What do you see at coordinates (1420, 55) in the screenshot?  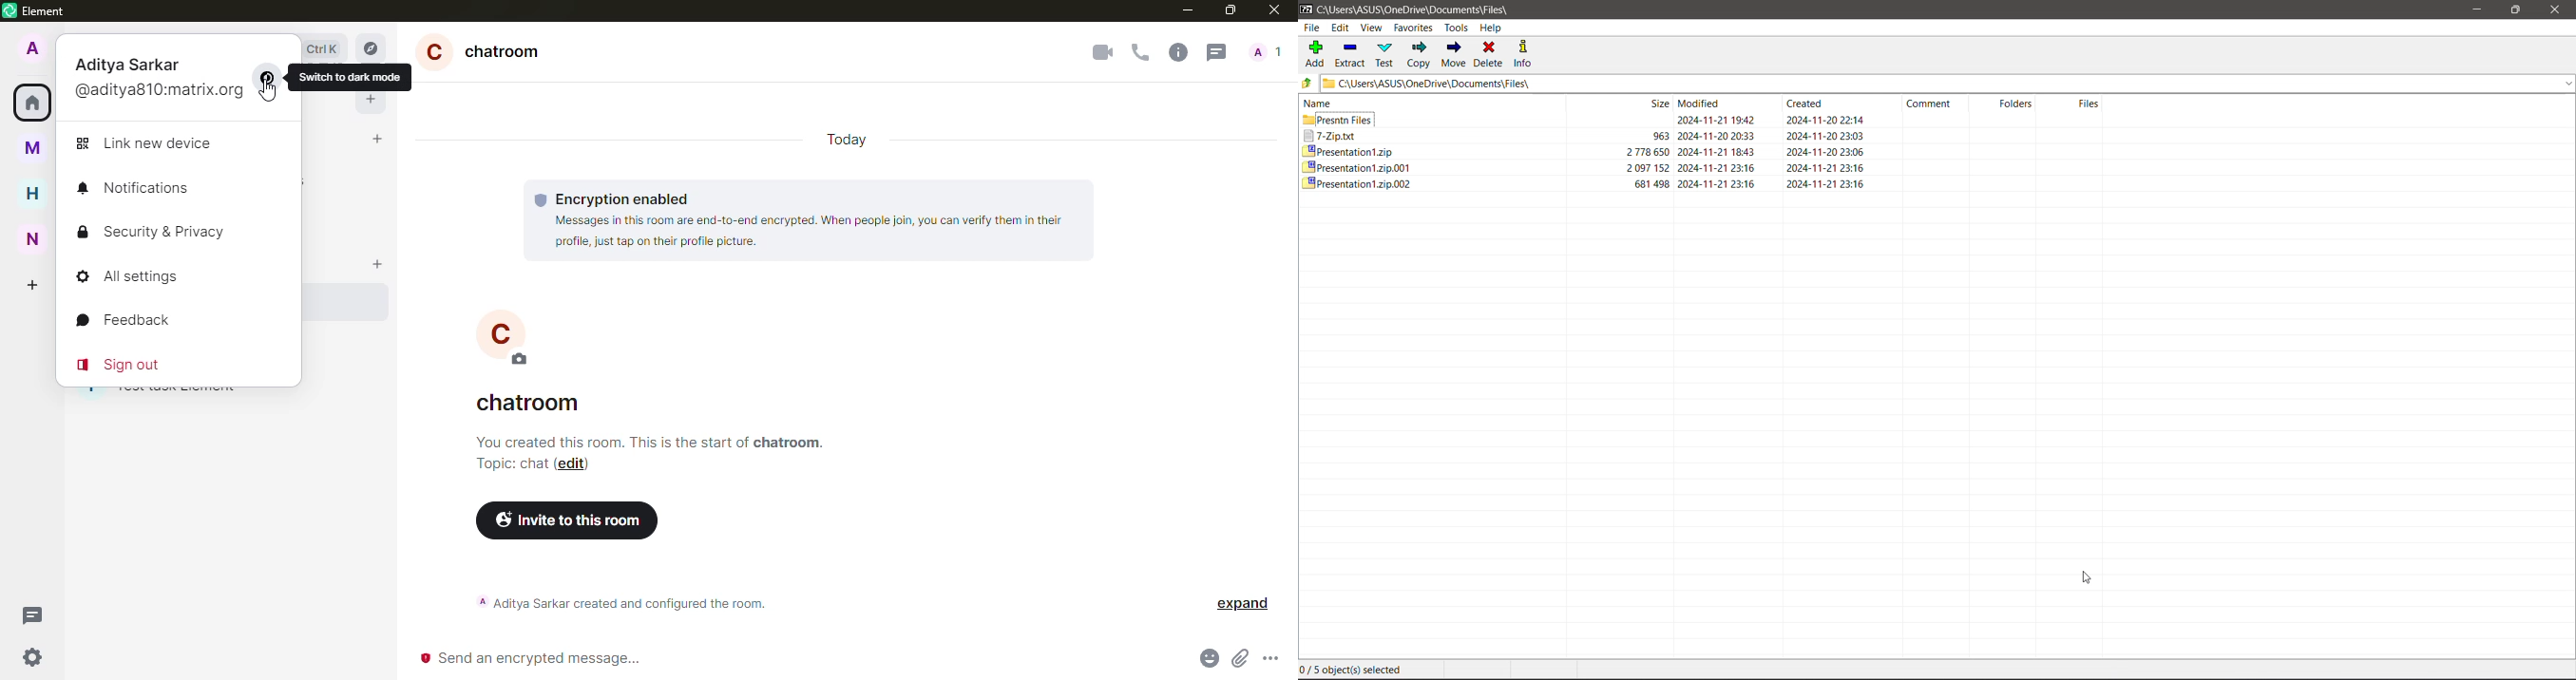 I see `Copy` at bounding box center [1420, 55].